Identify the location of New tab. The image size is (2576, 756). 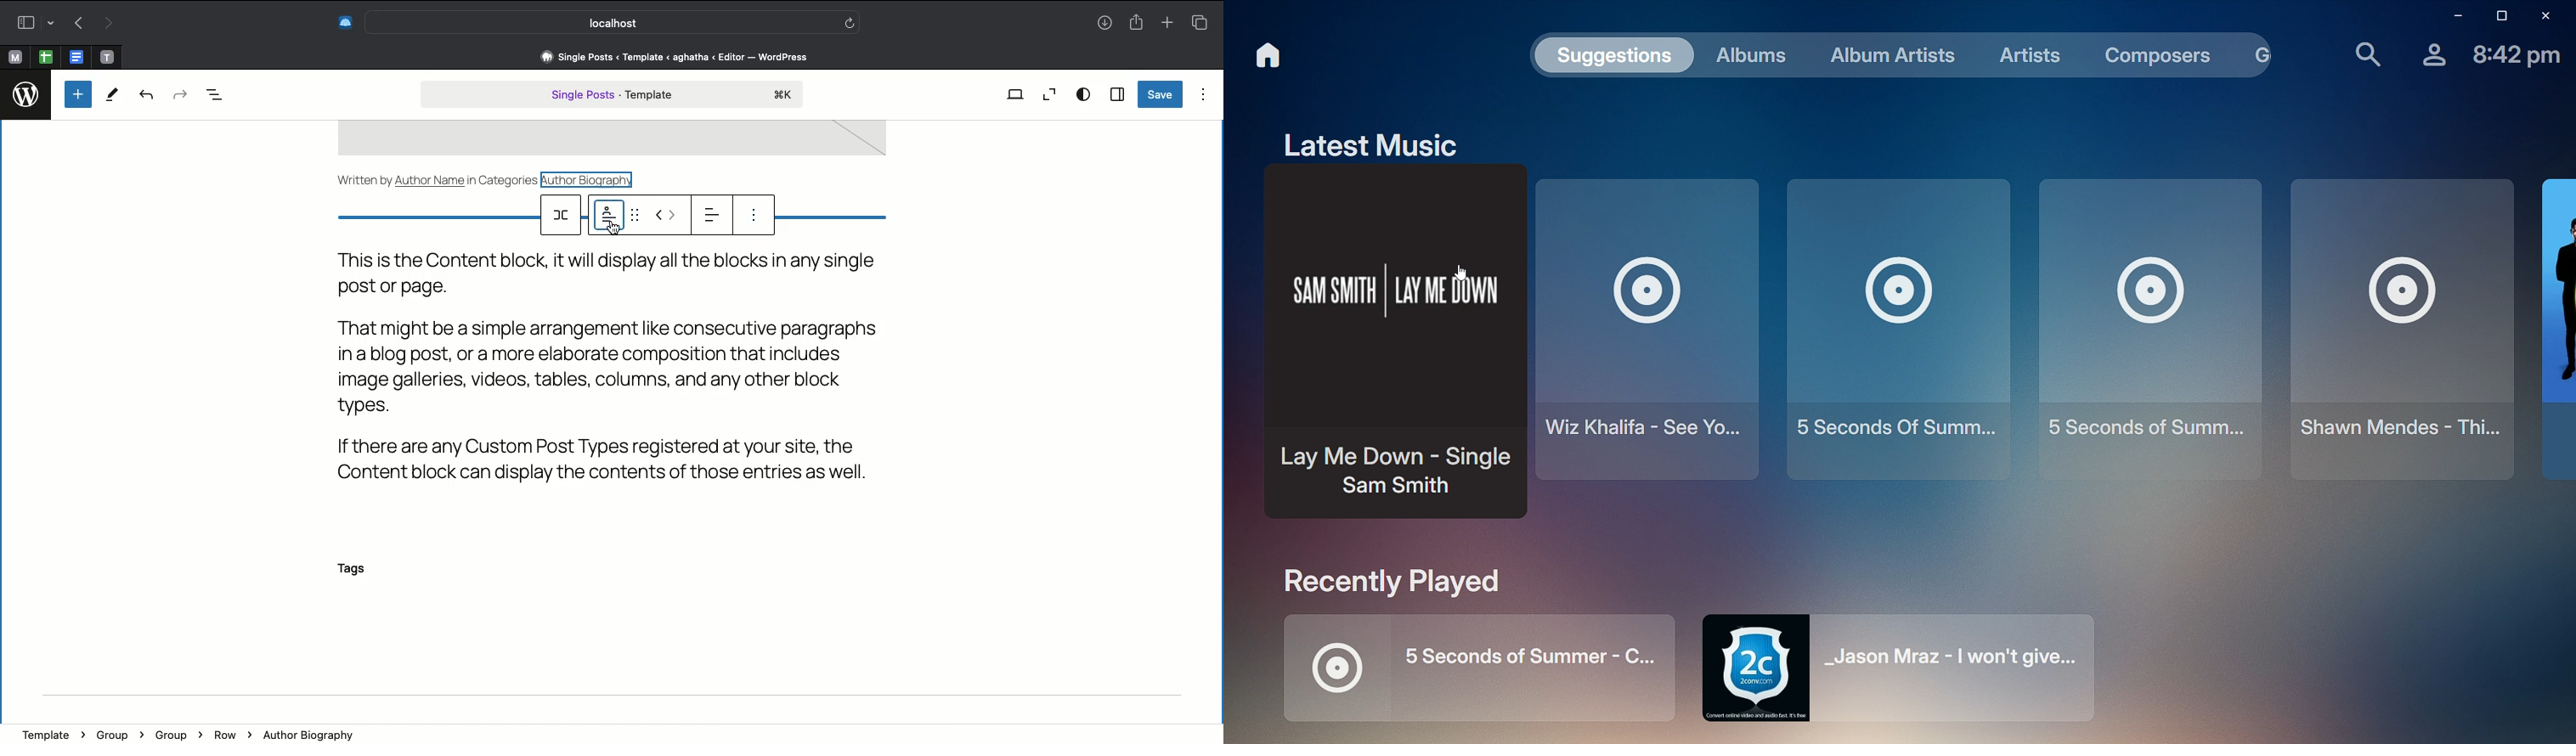
(1167, 24).